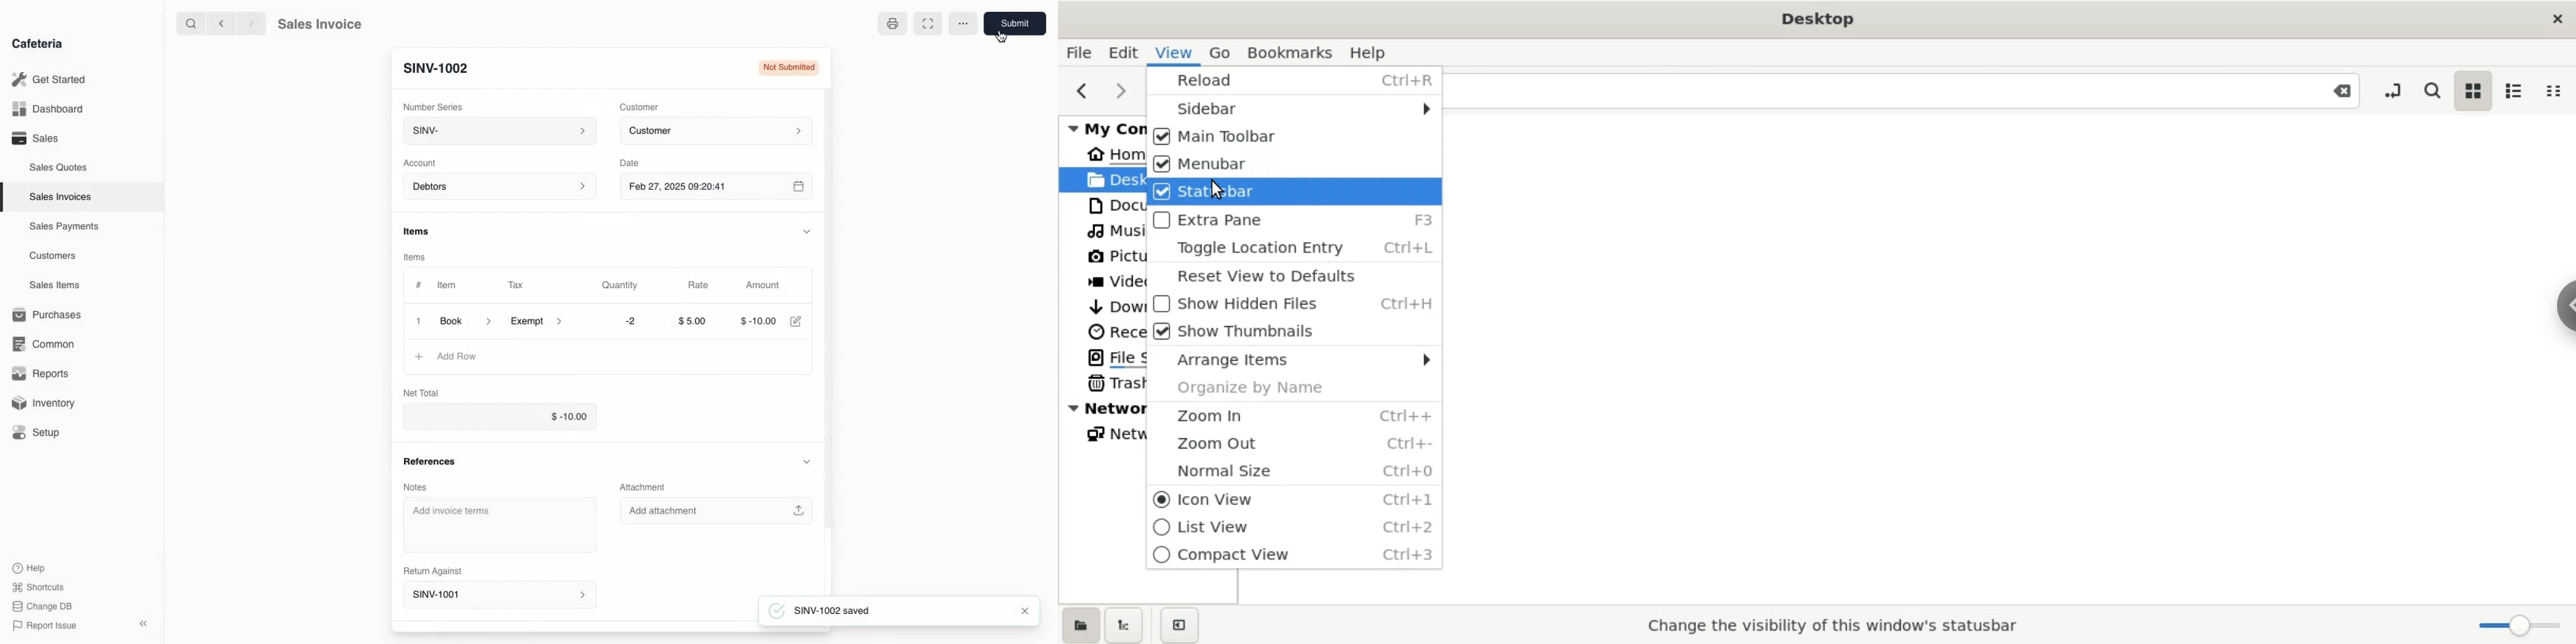  What do you see at coordinates (813, 229) in the screenshot?
I see `Hide` at bounding box center [813, 229].